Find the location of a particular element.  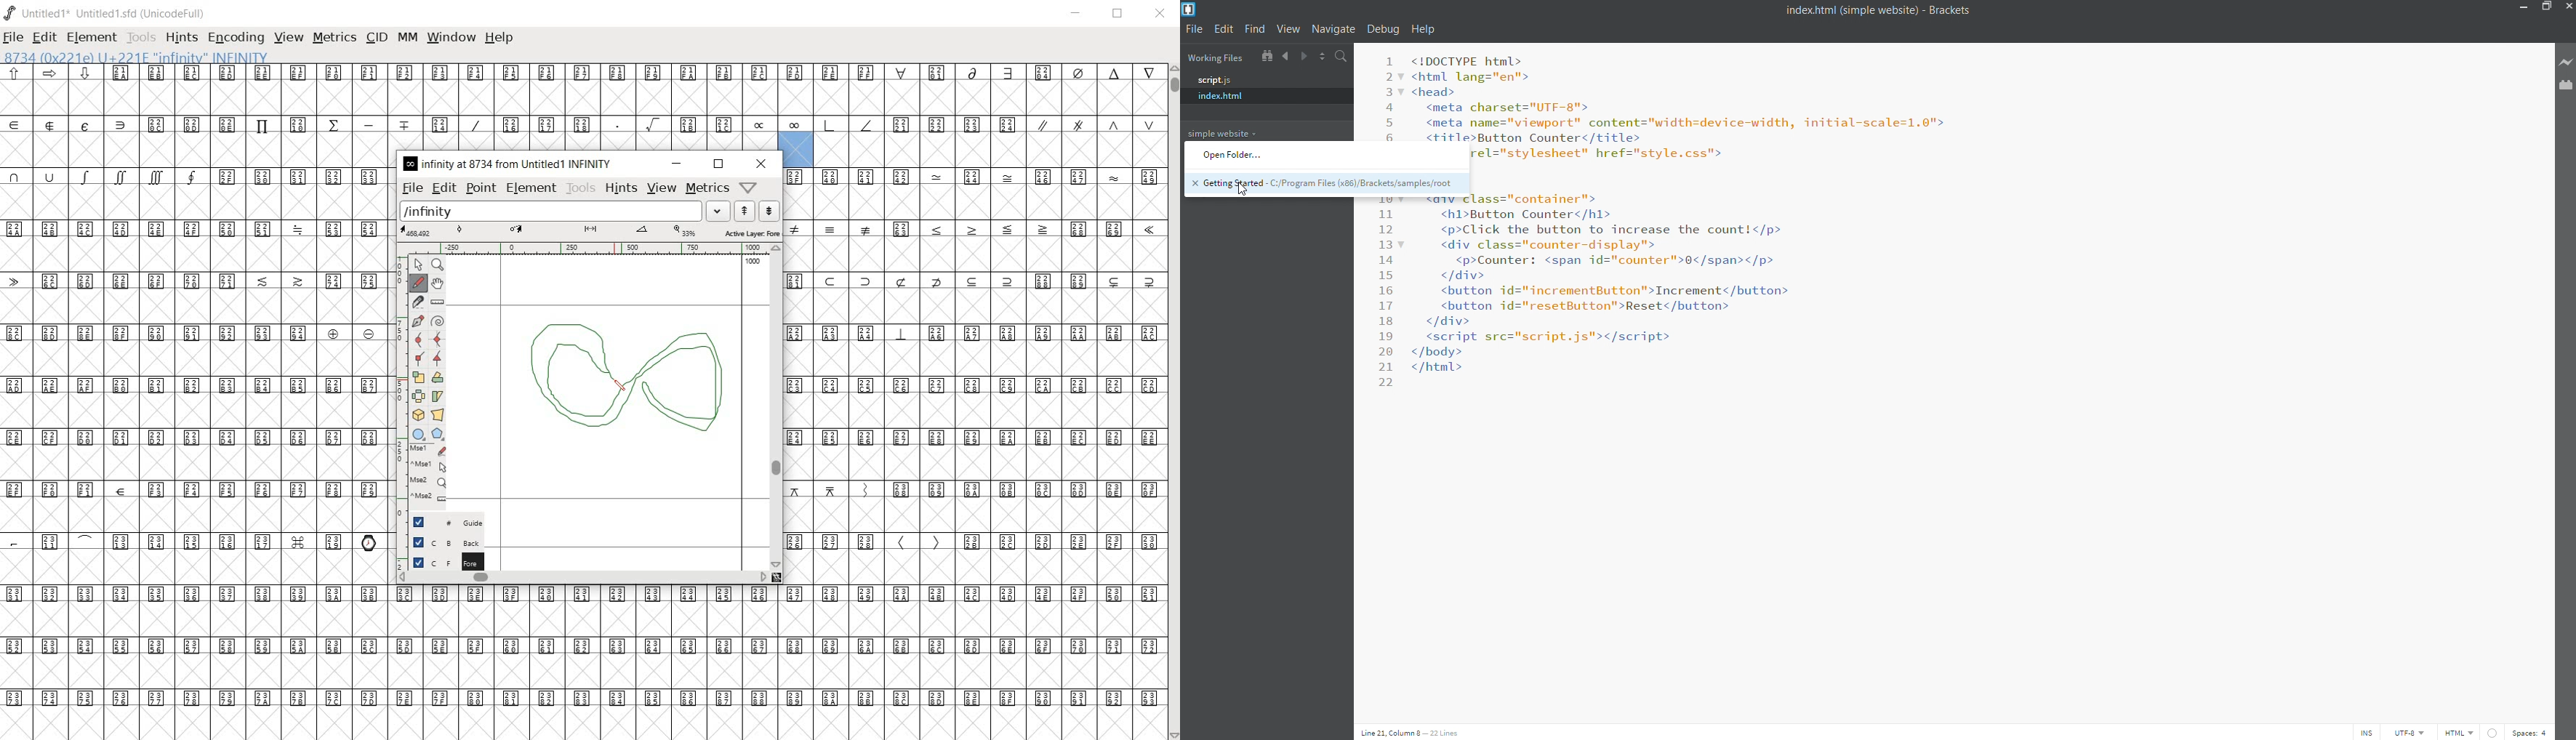

search is located at coordinates (1340, 58).